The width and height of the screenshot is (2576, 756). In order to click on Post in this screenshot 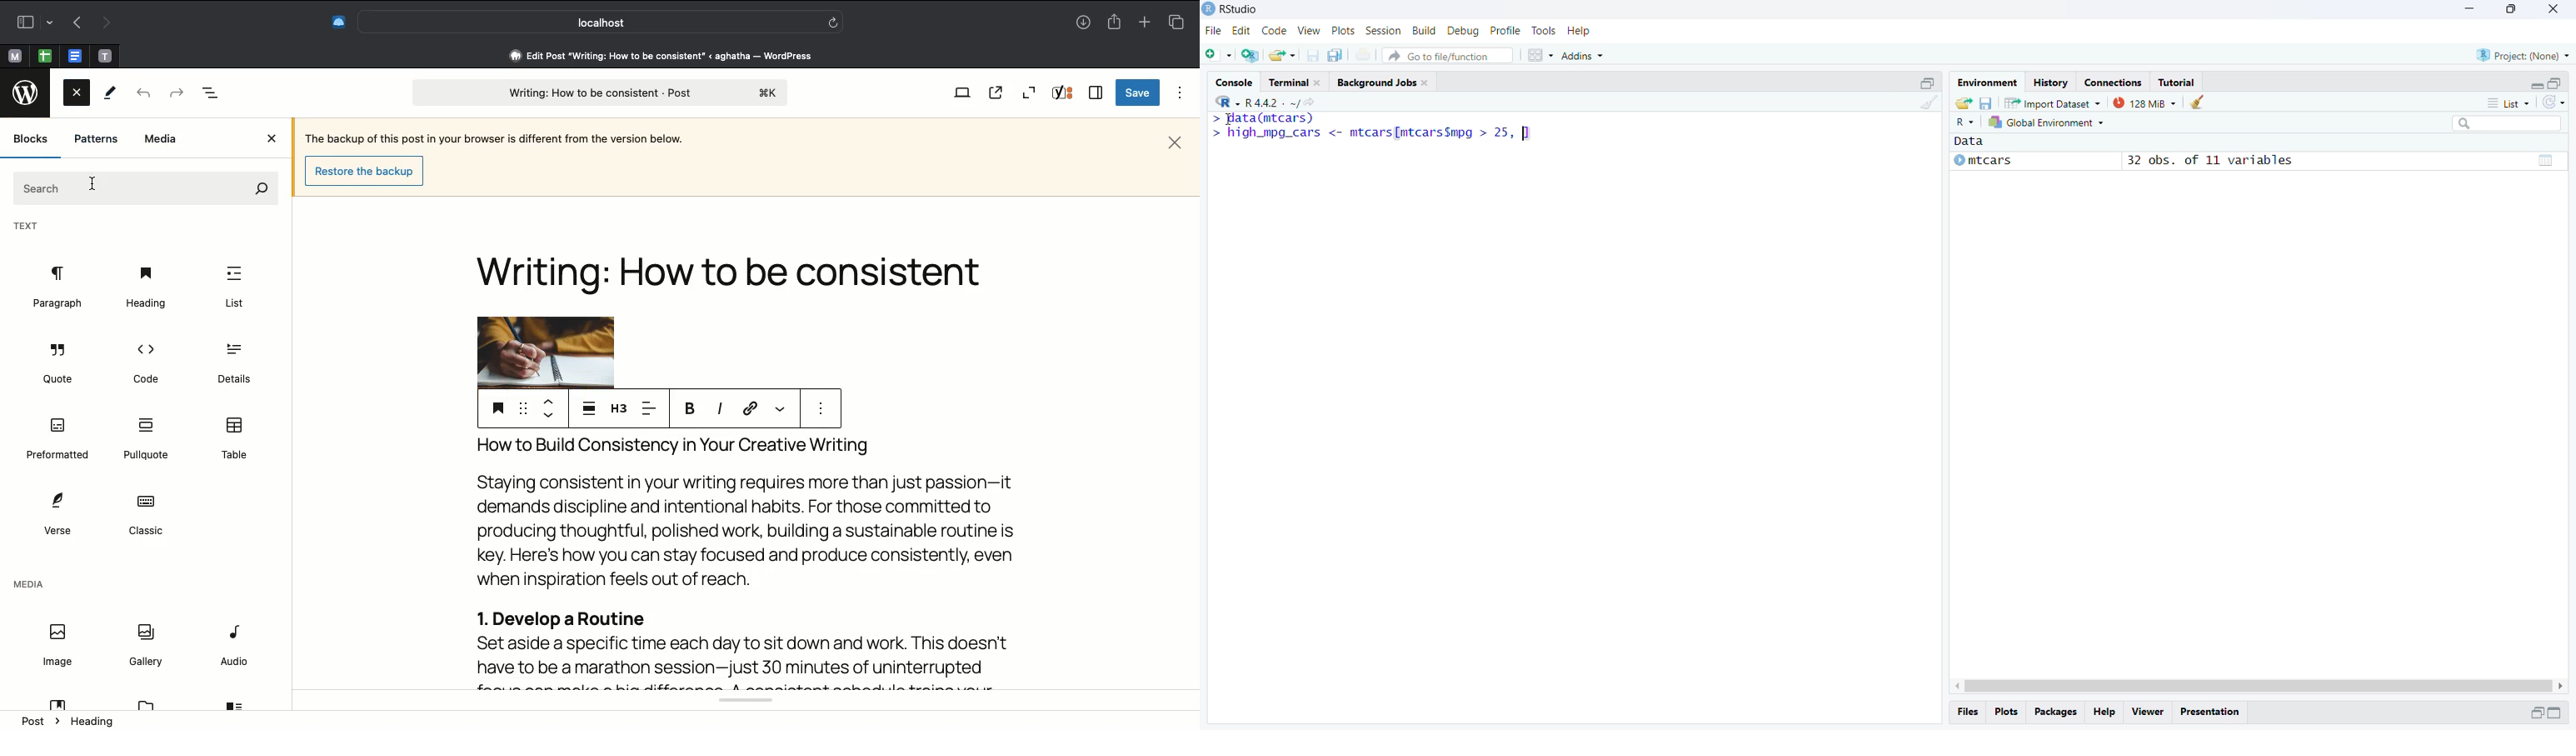, I will do `click(597, 92)`.